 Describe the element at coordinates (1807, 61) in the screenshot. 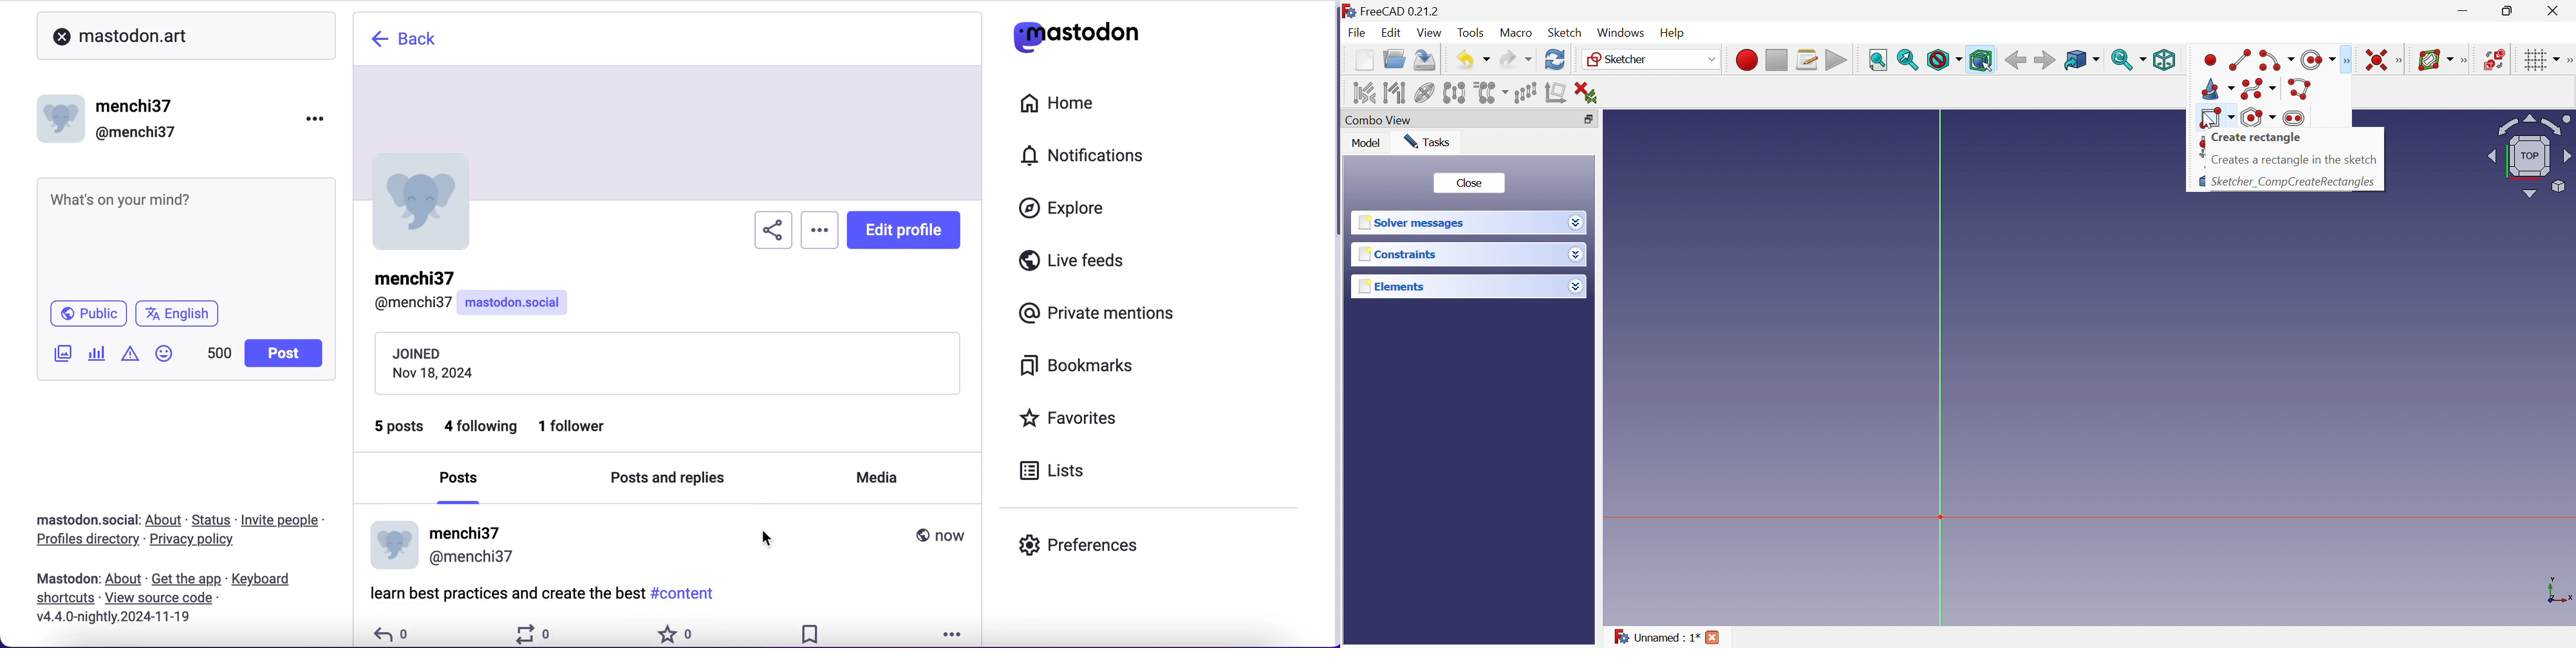

I see `Macros...` at that location.